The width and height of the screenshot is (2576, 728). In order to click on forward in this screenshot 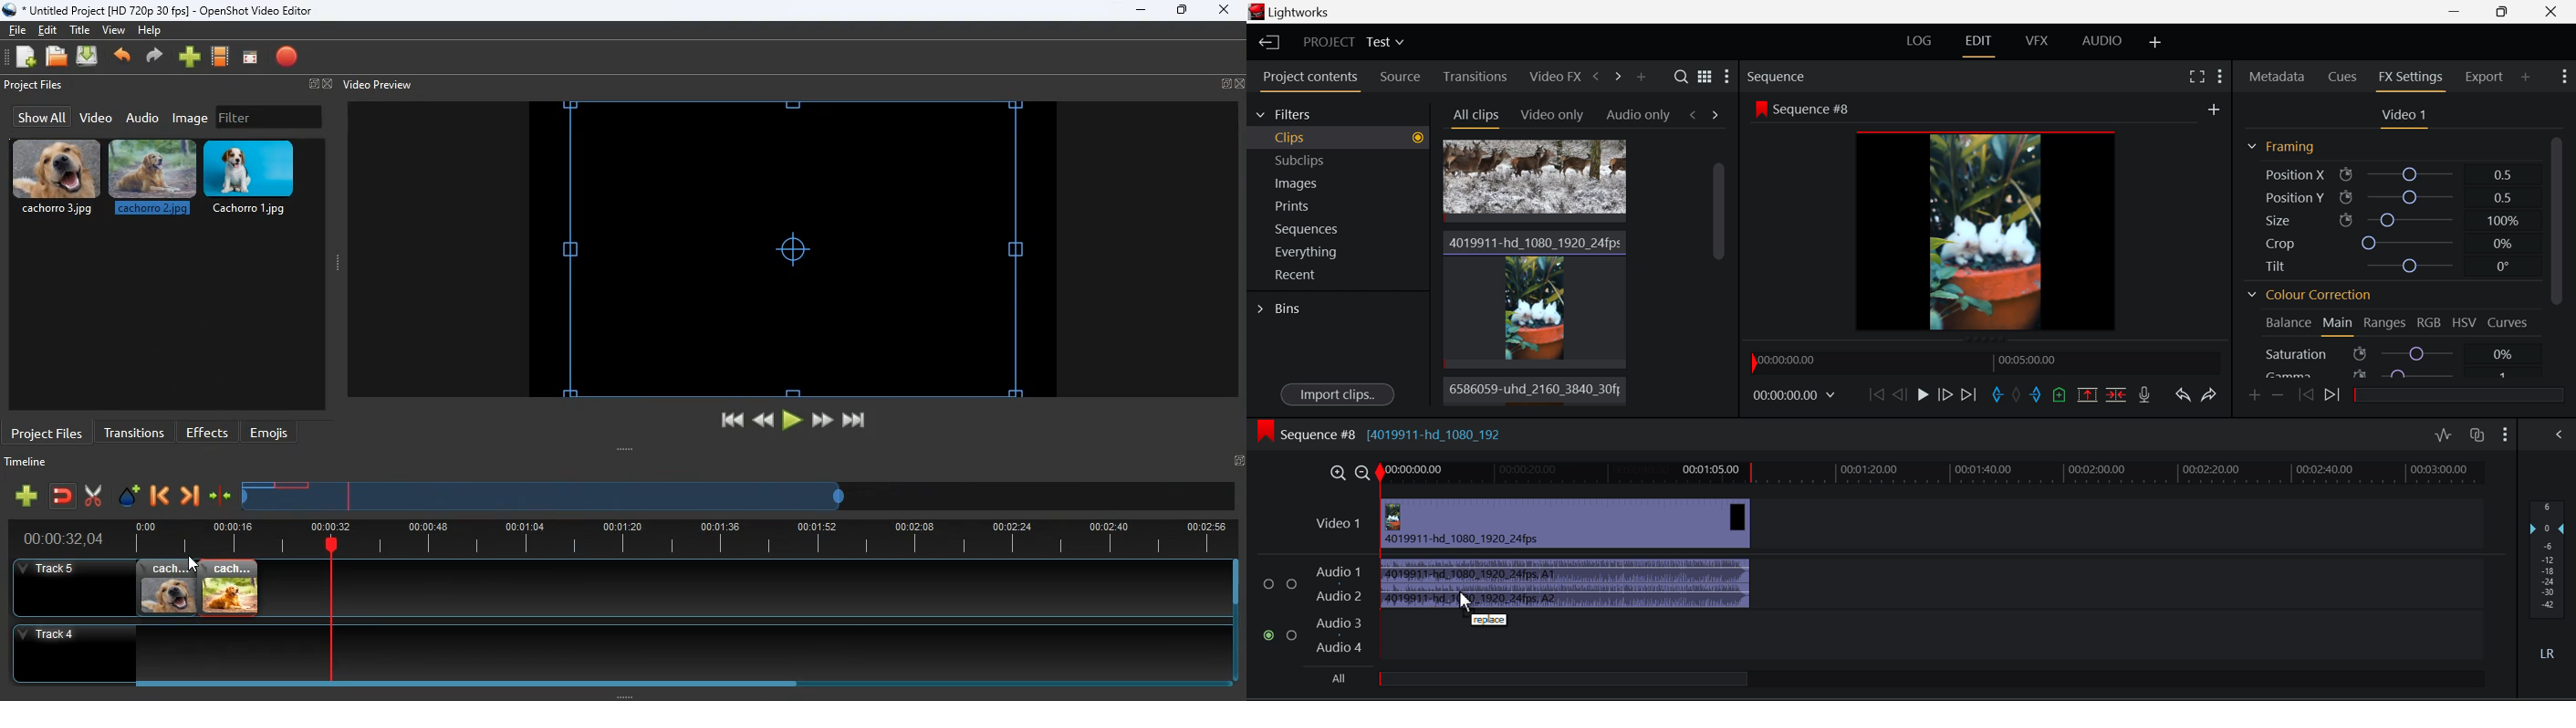, I will do `click(189, 497)`.